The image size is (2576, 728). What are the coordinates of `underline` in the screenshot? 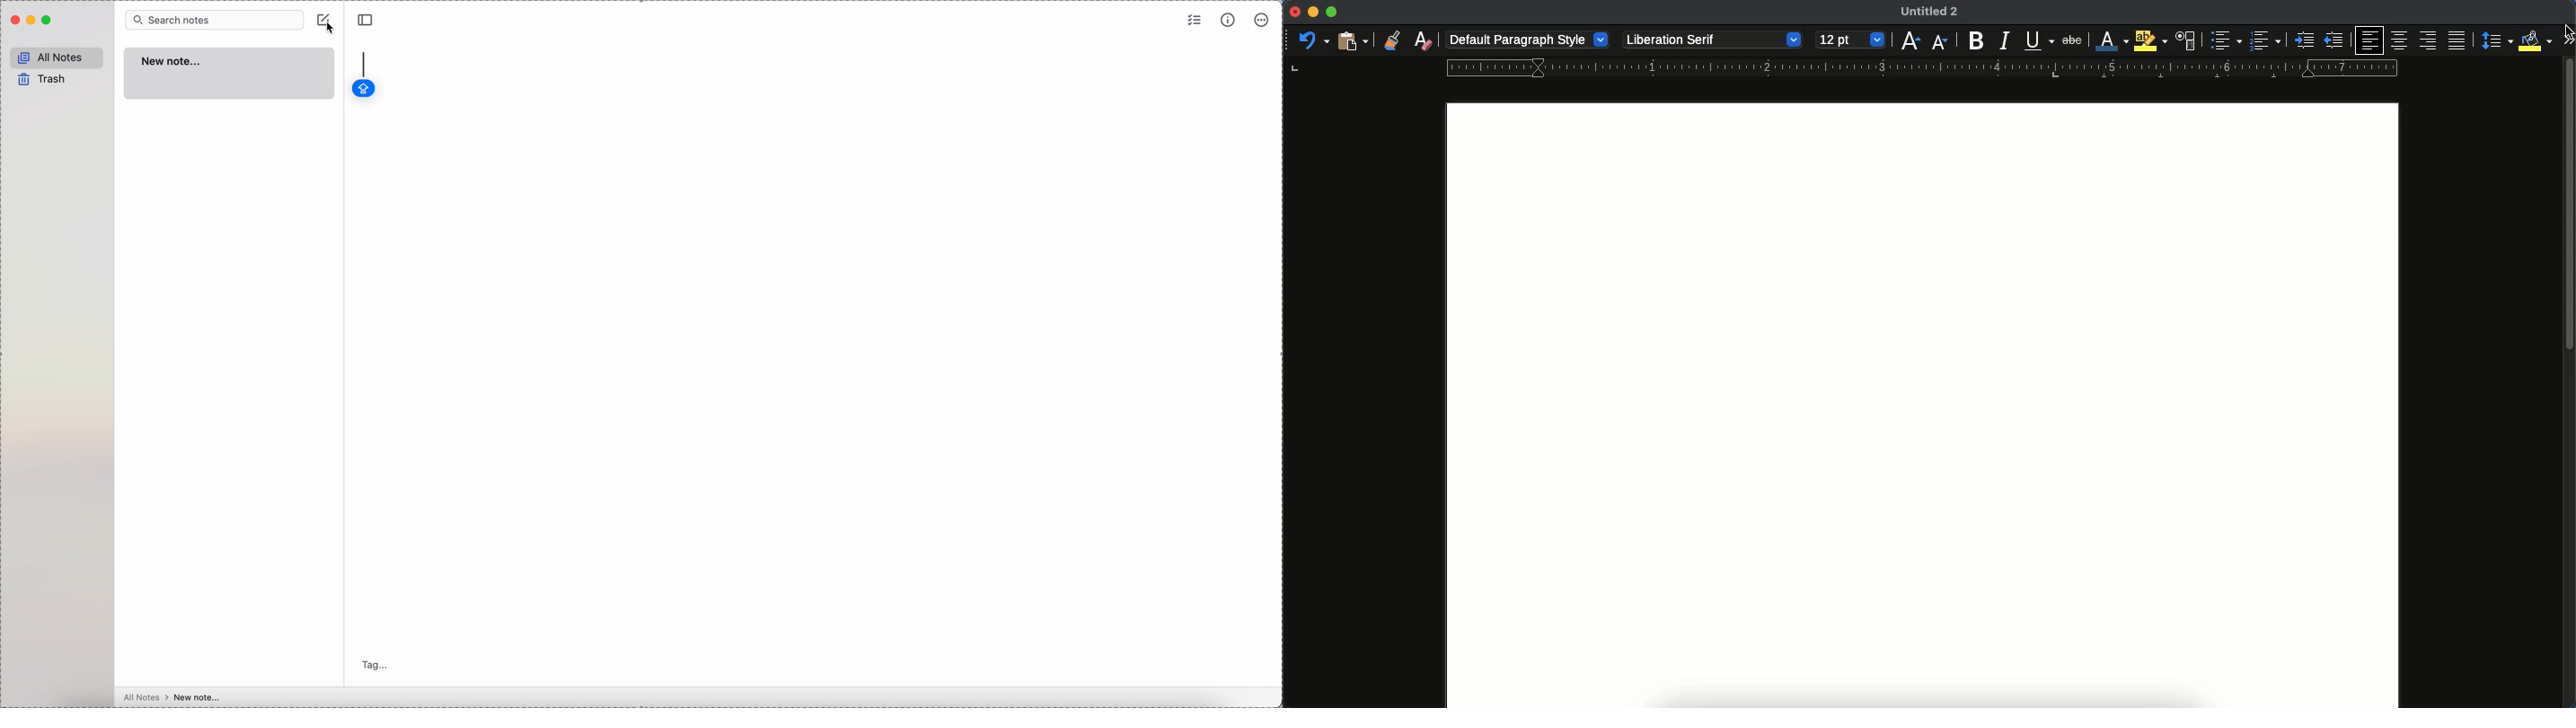 It's located at (2039, 41).